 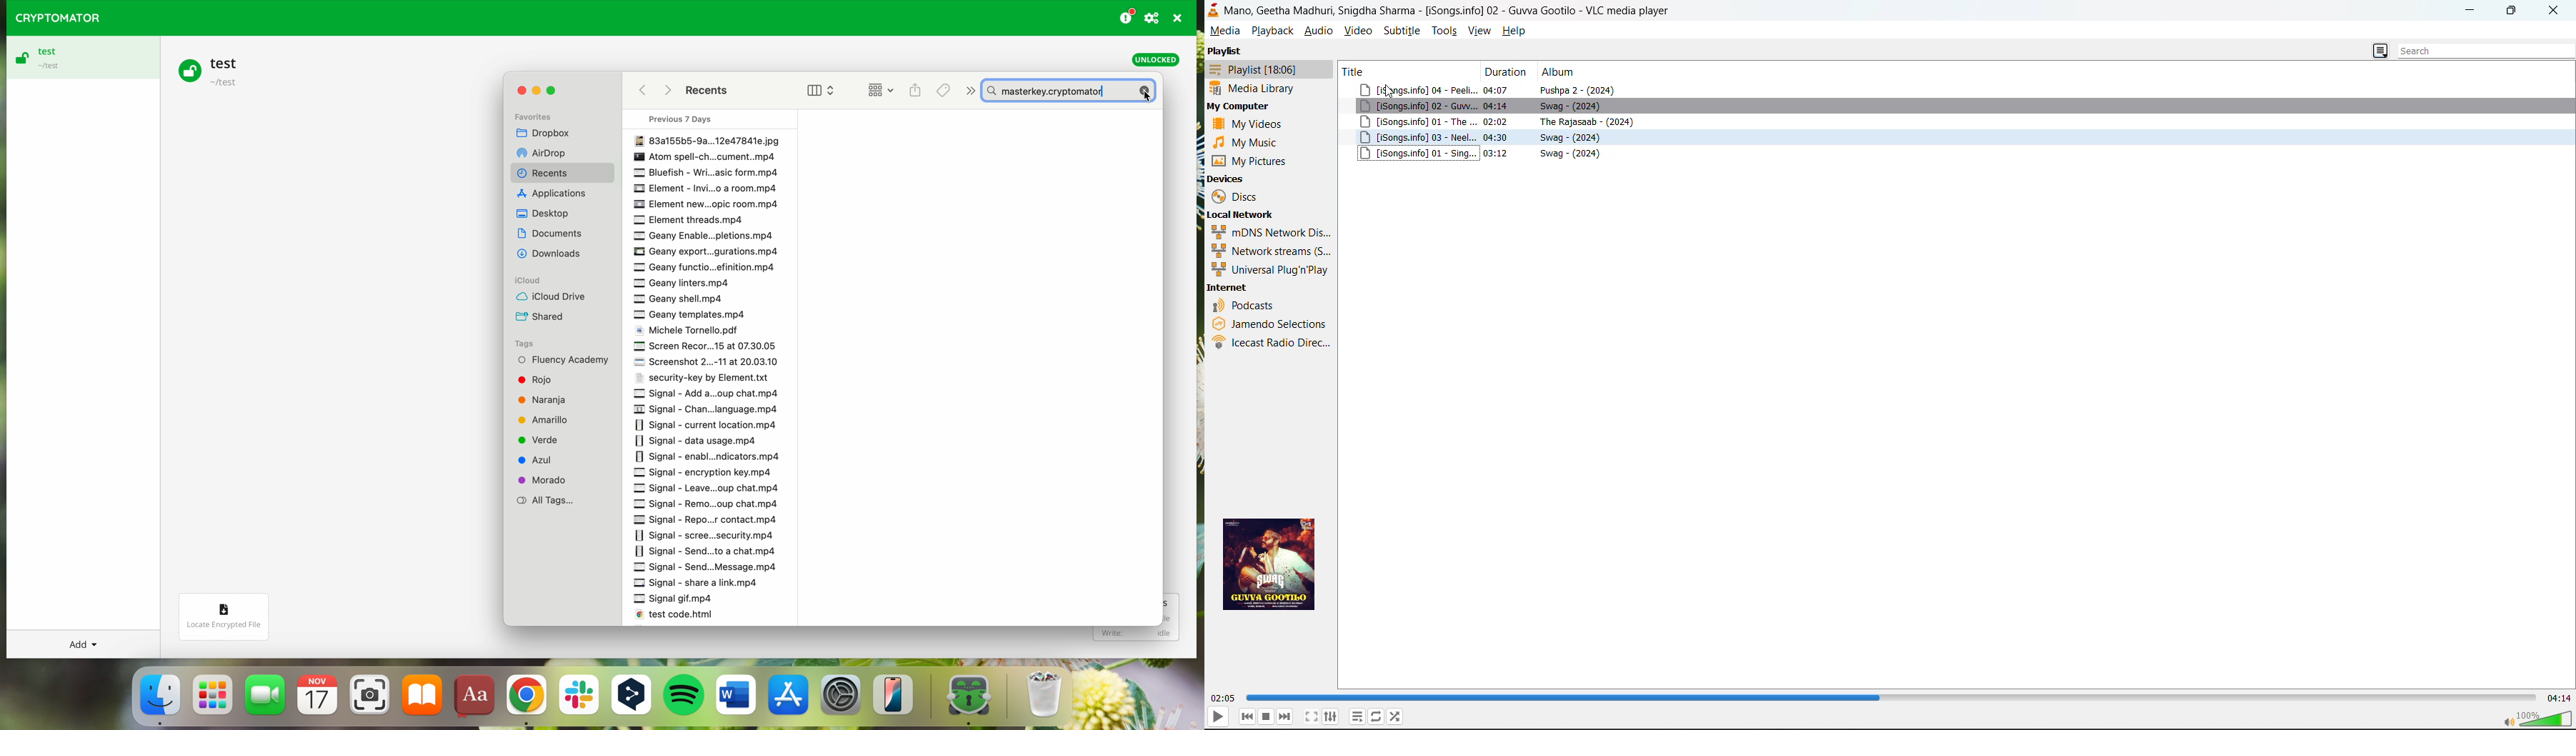 I want to click on Tags, so click(x=944, y=89).